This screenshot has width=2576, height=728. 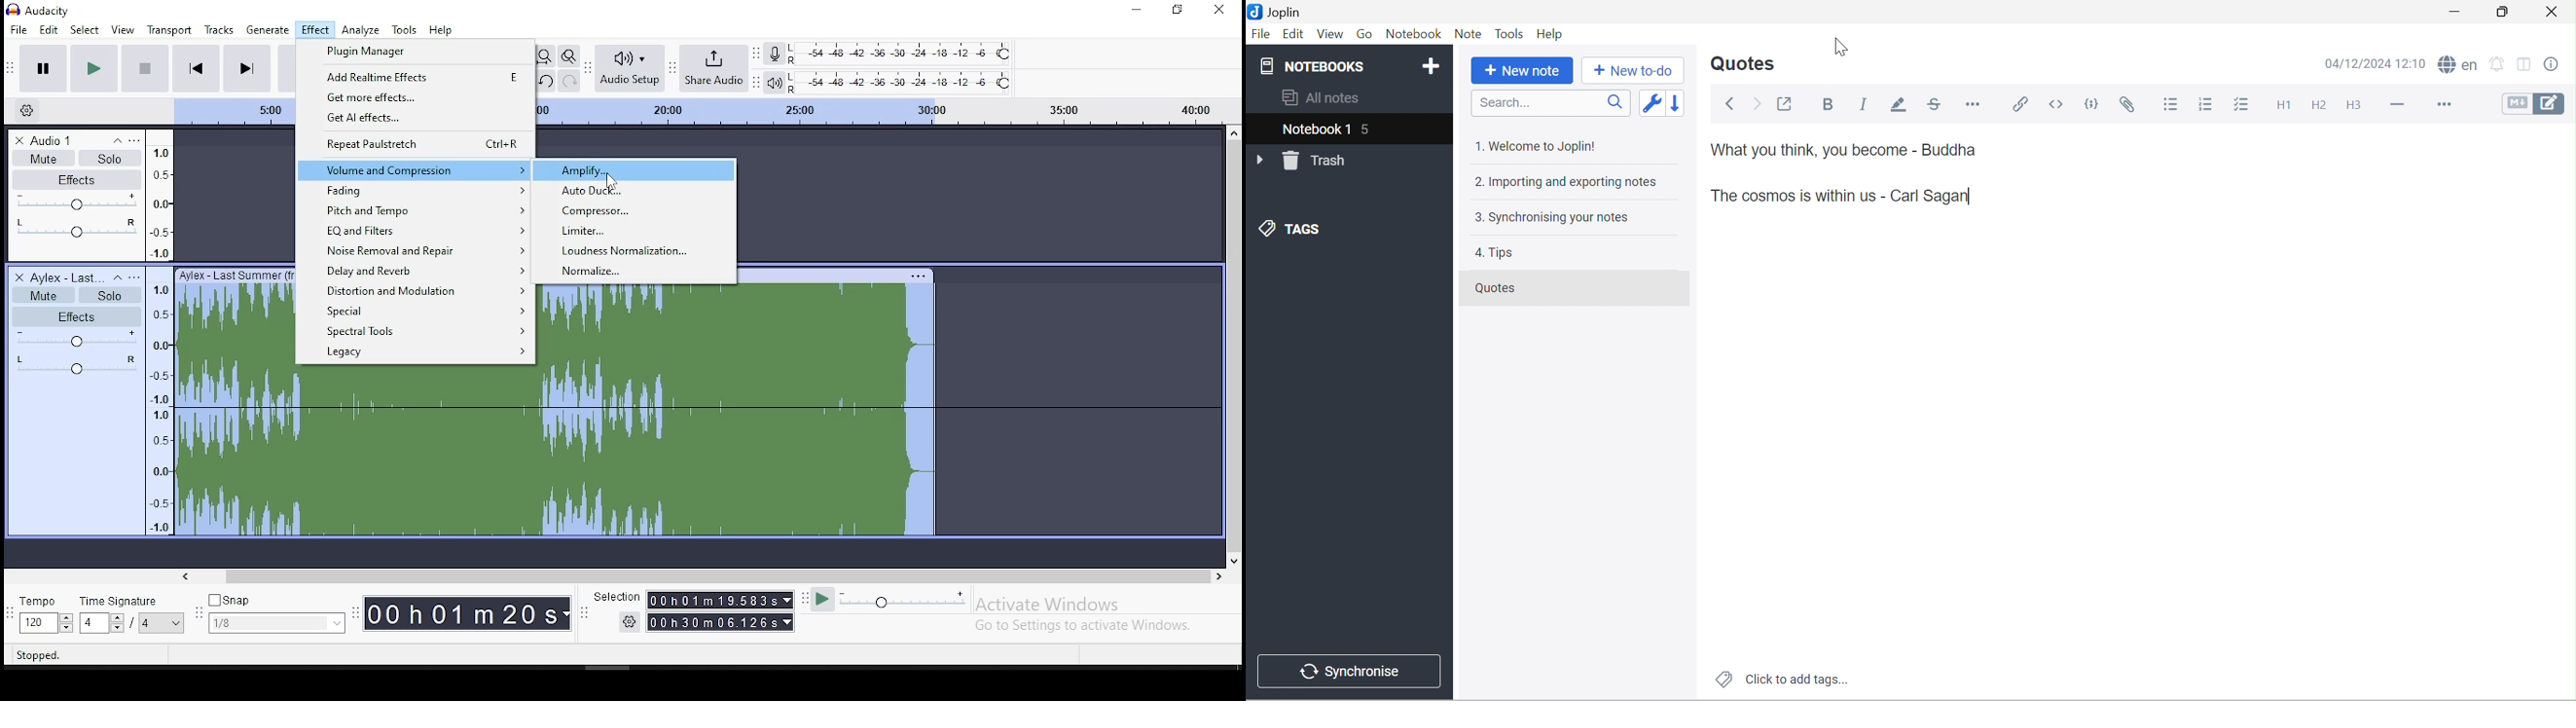 What do you see at coordinates (634, 170) in the screenshot?
I see `amplify` at bounding box center [634, 170].